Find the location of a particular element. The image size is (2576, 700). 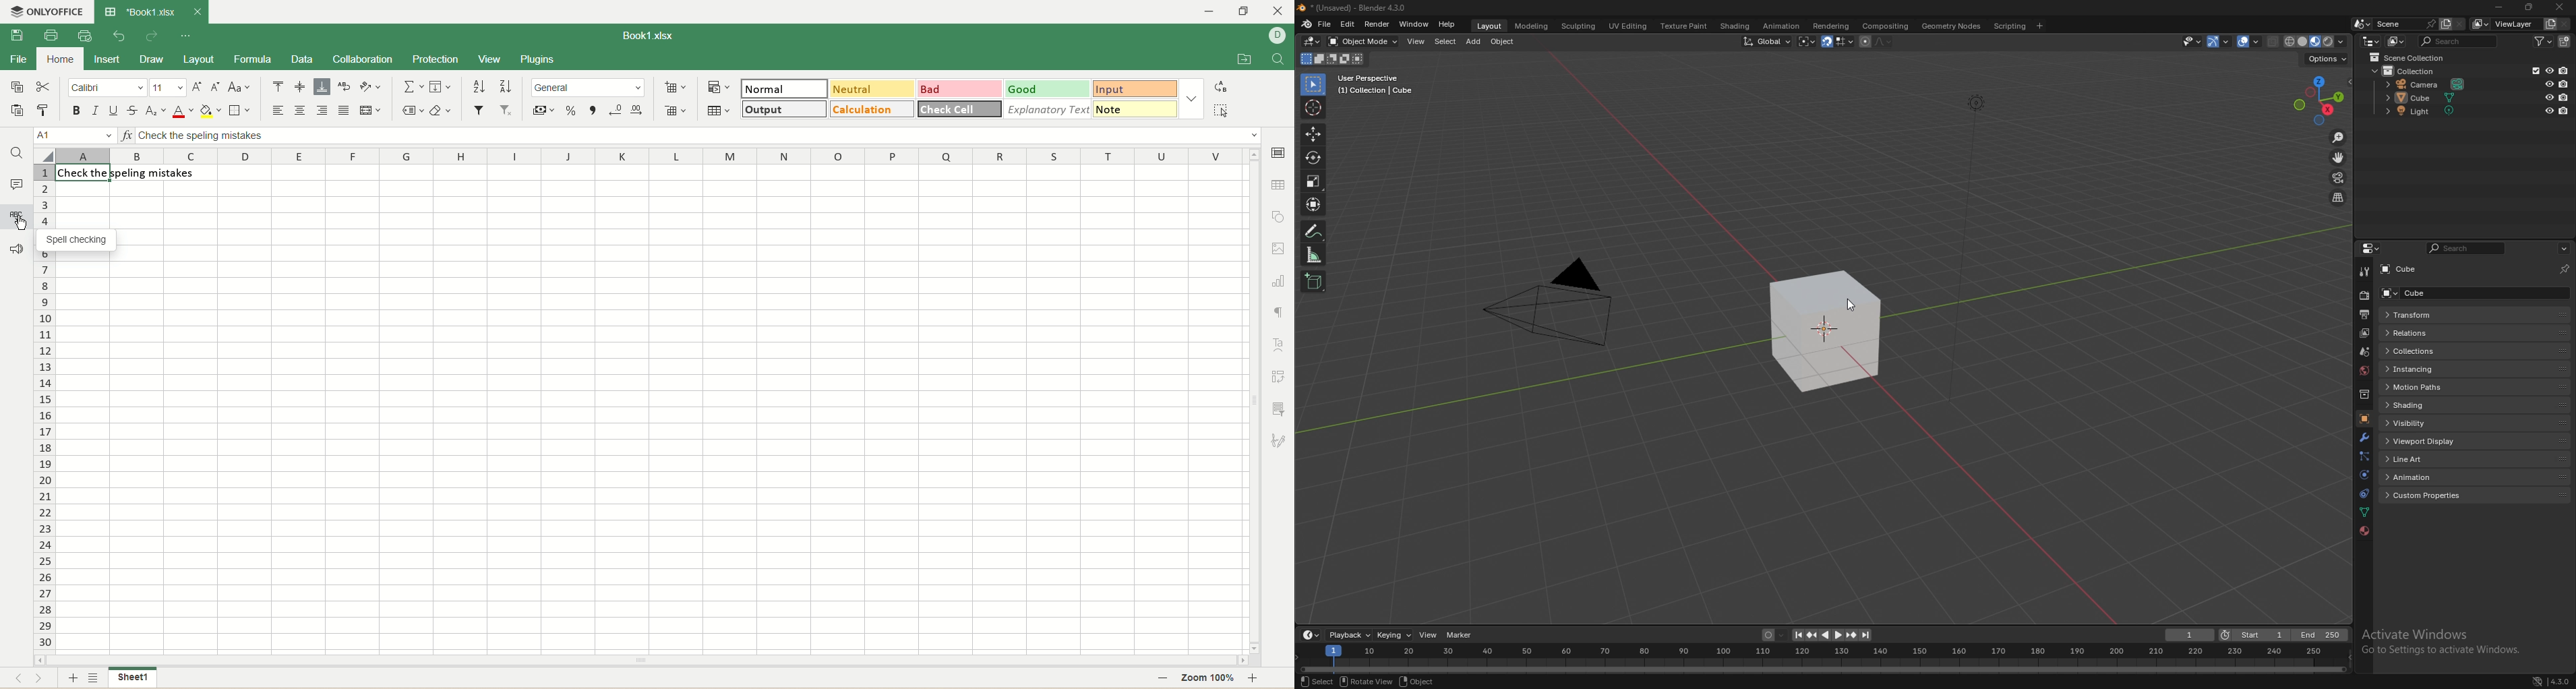

selector is located at coordinates (1312, 85).